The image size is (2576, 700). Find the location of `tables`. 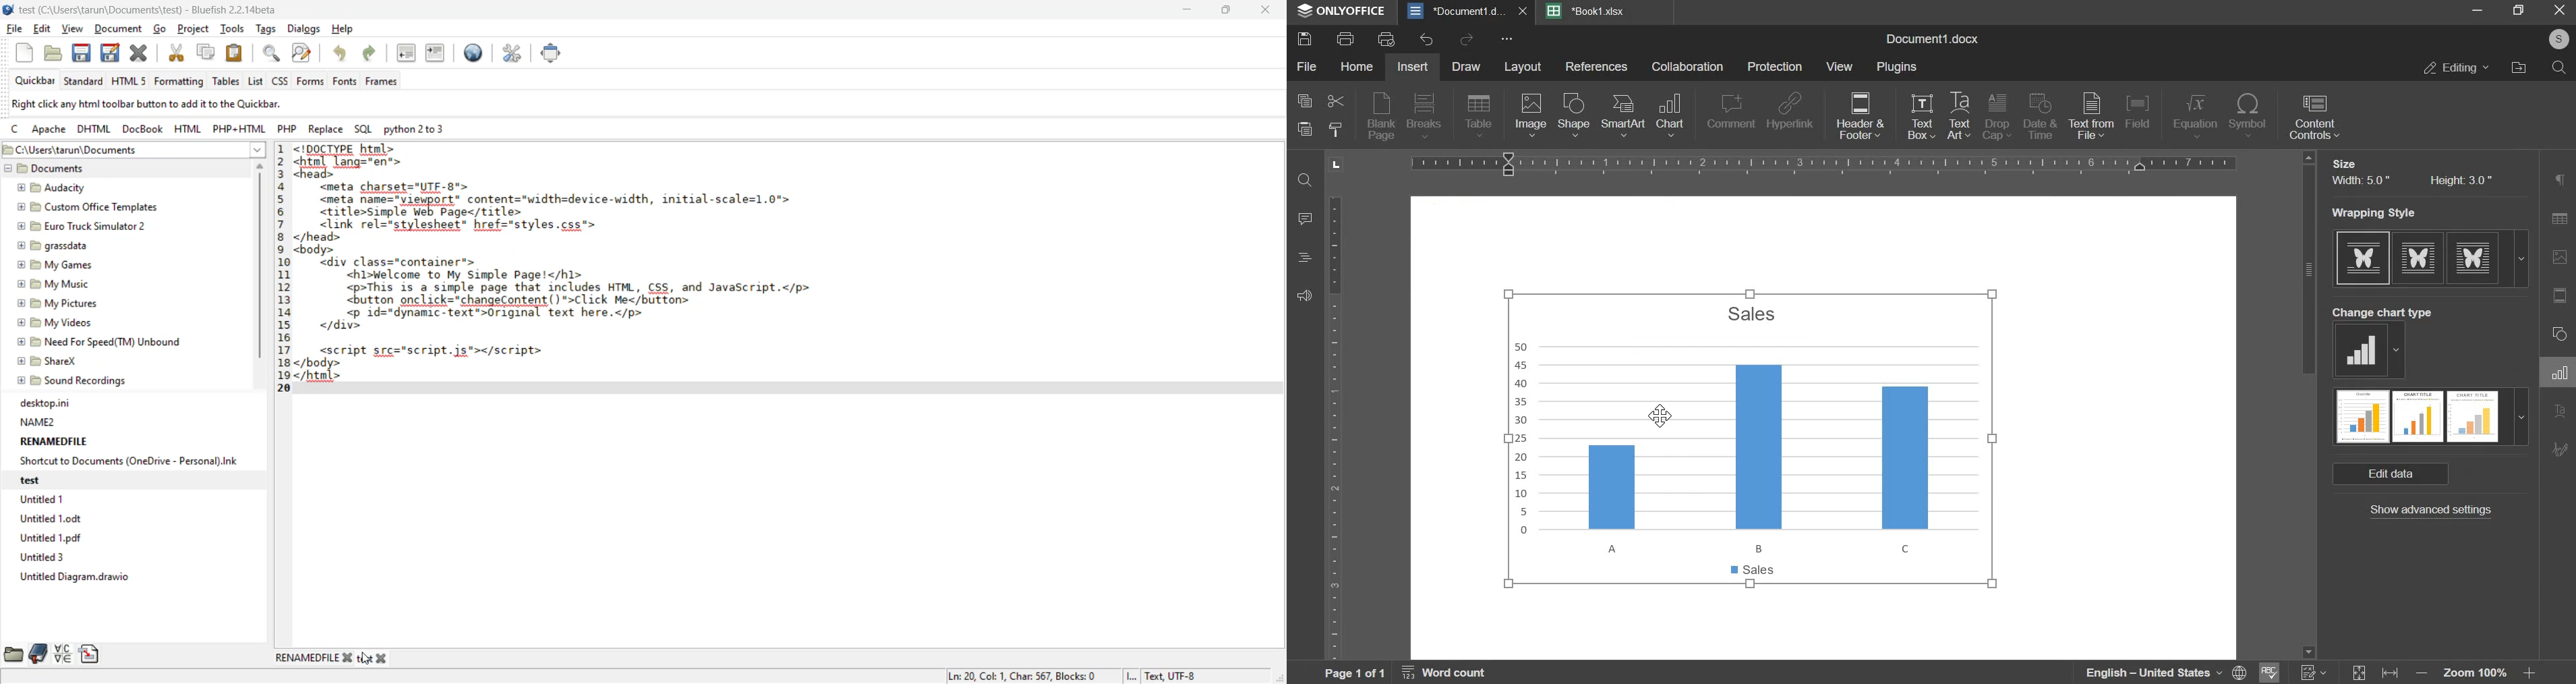

tables is located at coordinates (226, 80).